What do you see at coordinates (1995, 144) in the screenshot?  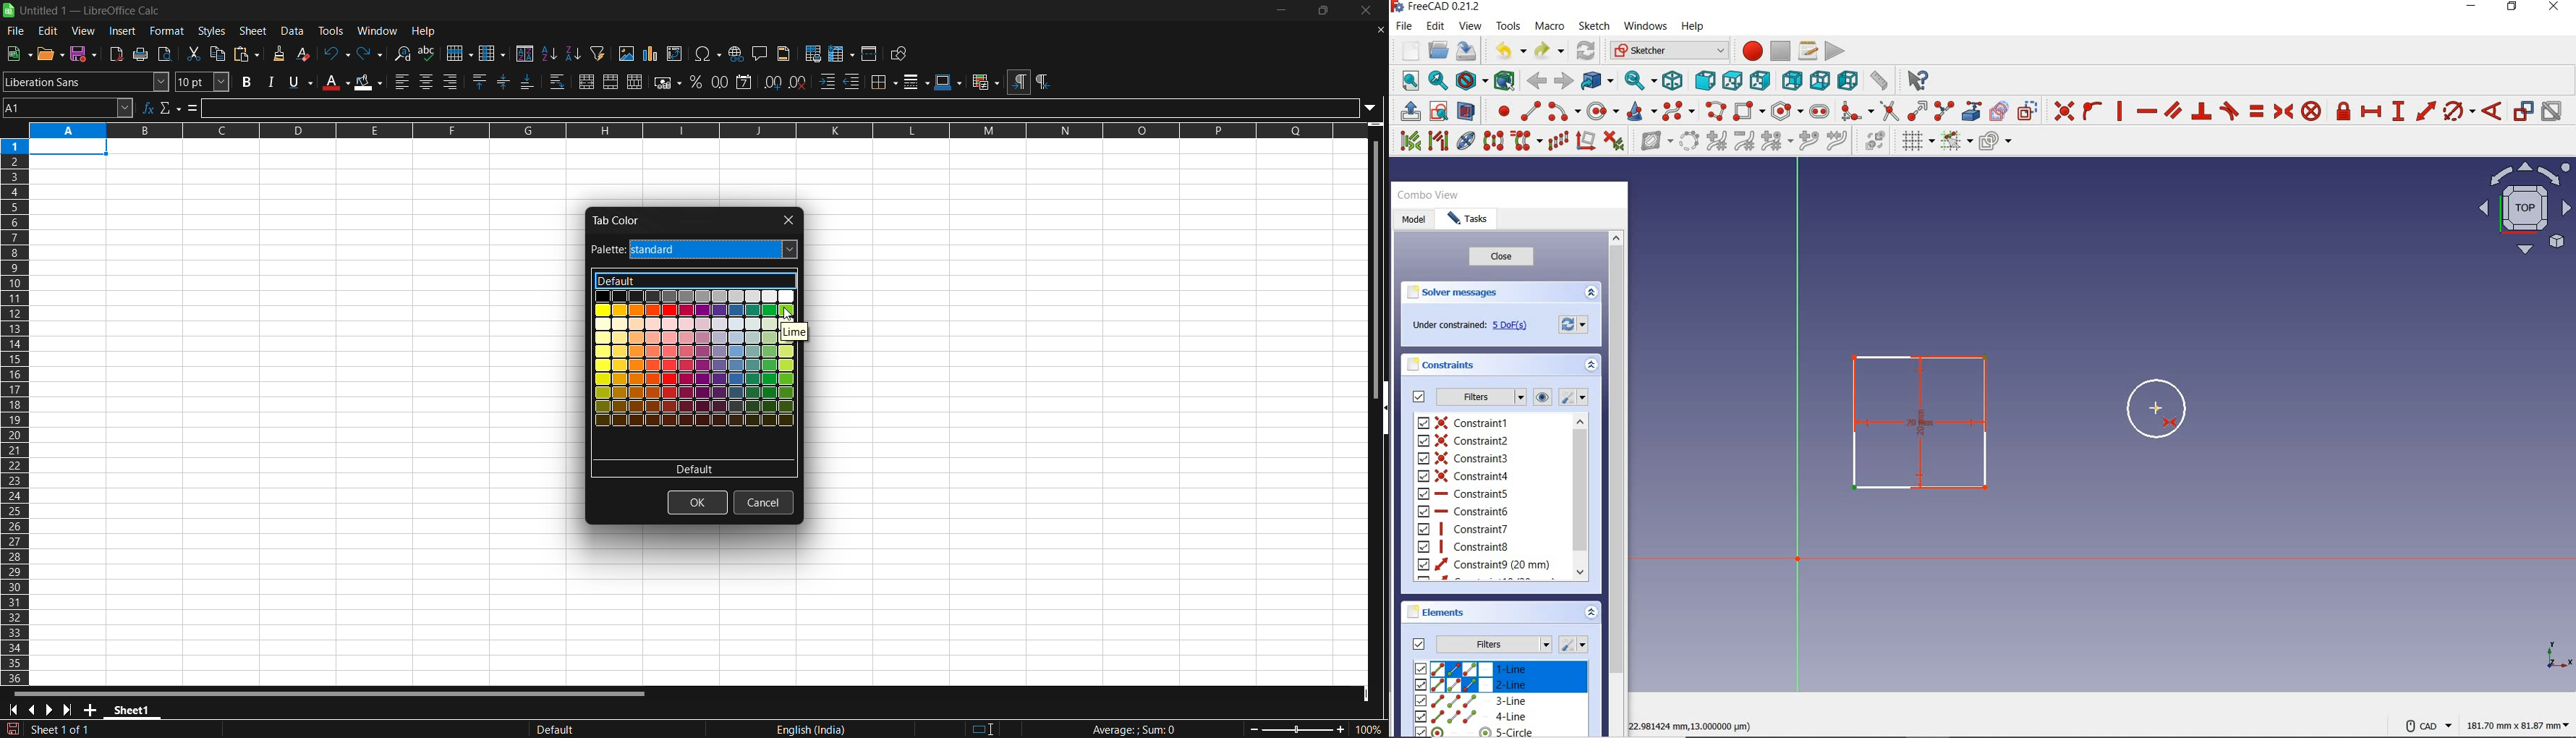 I see `configure rendering order` at bounding box center [1995, 144].